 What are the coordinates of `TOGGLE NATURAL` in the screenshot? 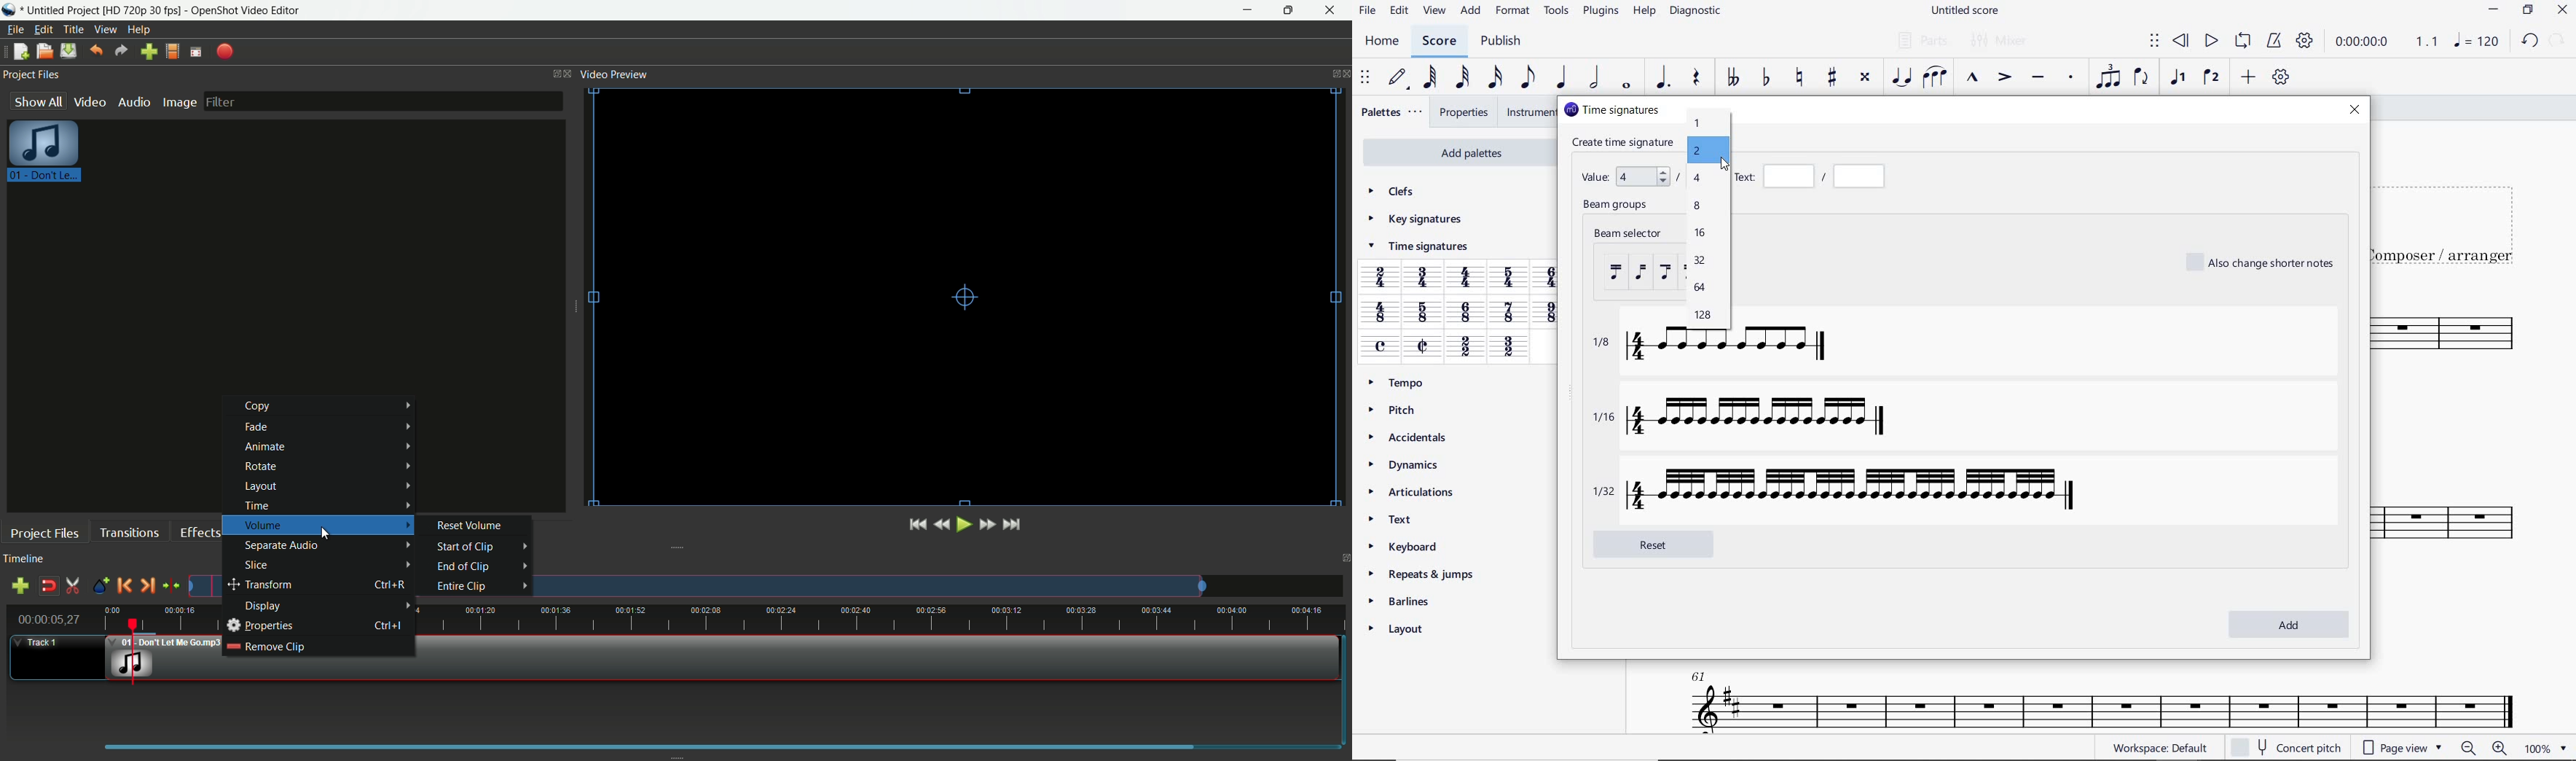 It's located at (1802, 78).